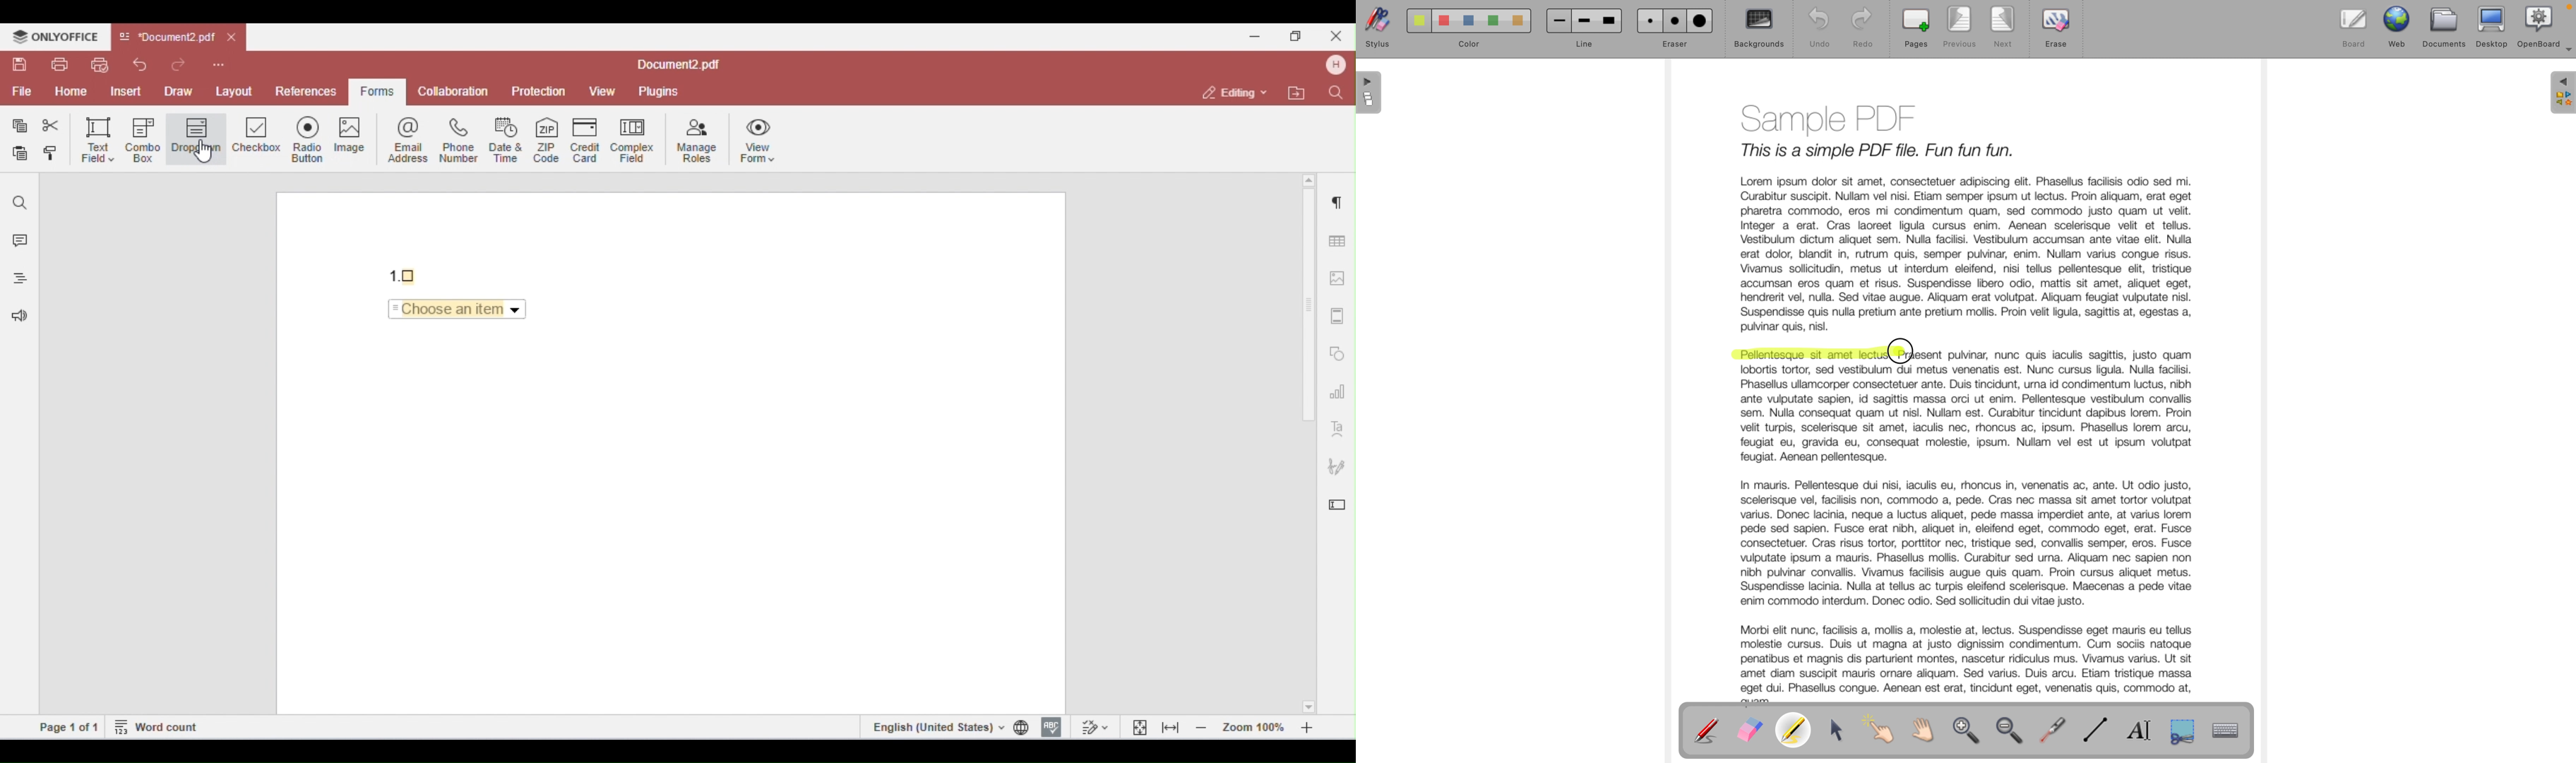 Image resolution: width=2576 pixels, height=784 pixels. I want to click on capture a part of the screen, so click(2183, 730).